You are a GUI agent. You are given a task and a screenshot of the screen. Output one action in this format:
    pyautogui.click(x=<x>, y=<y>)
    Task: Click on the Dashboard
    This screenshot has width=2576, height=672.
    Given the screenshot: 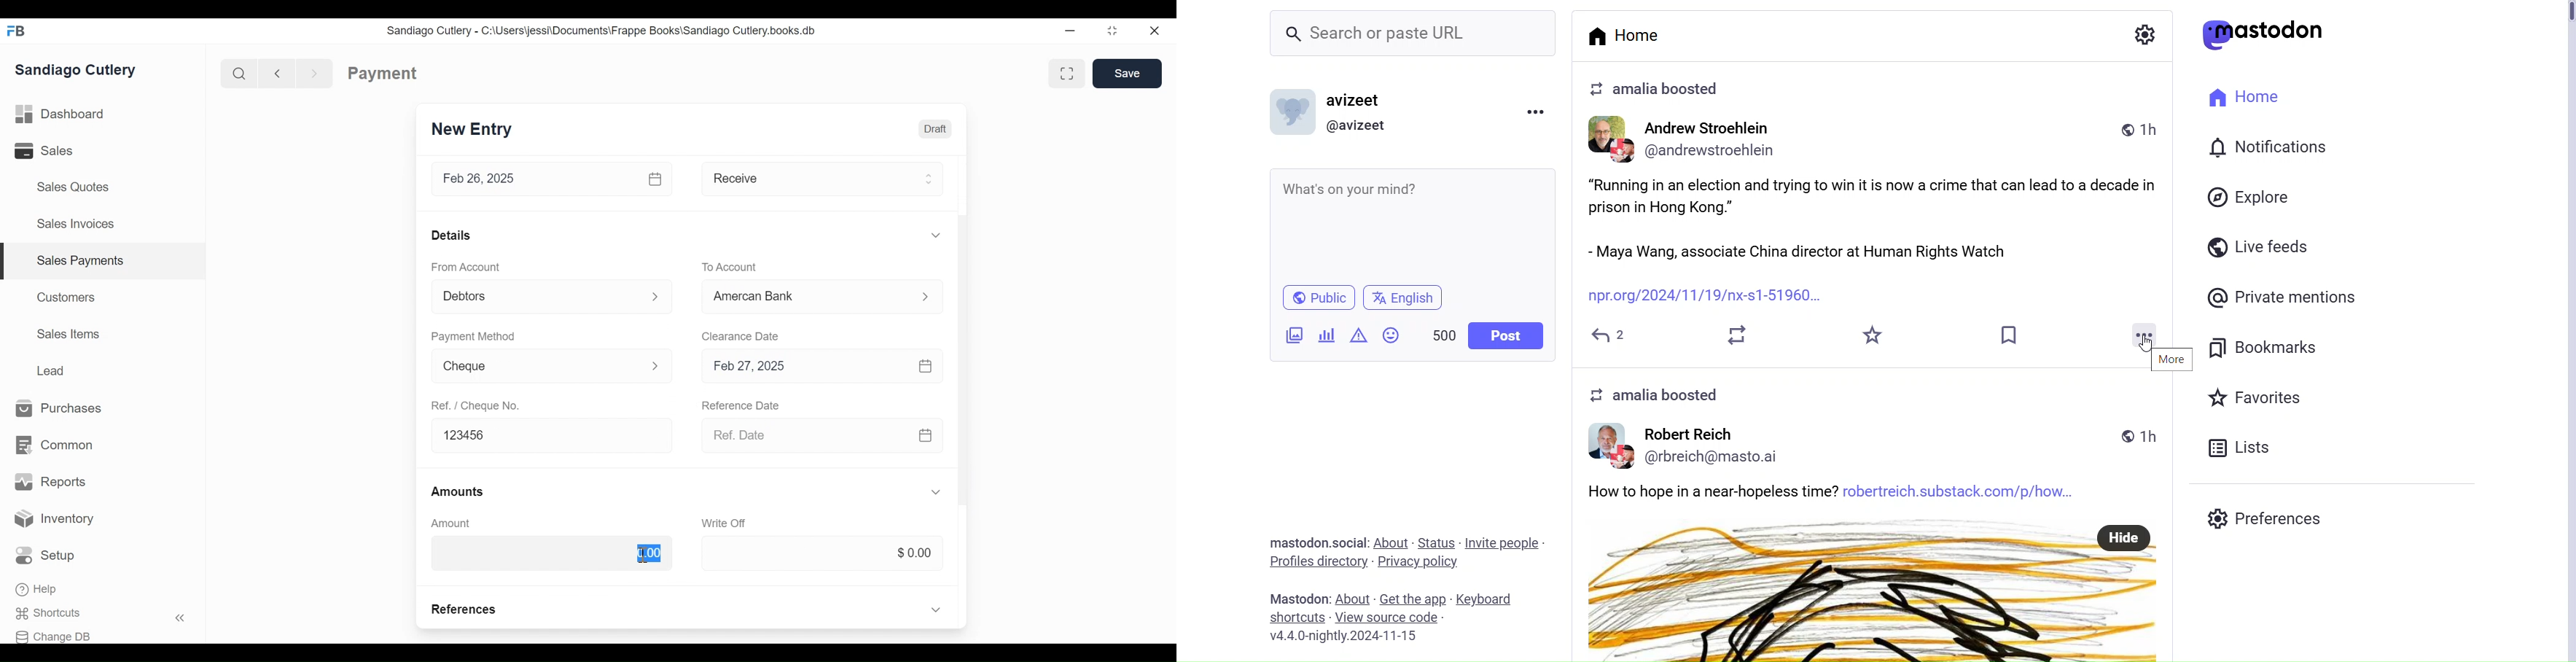 What is the action you would take?
    pyautogui.click(x=60, y=115)
    